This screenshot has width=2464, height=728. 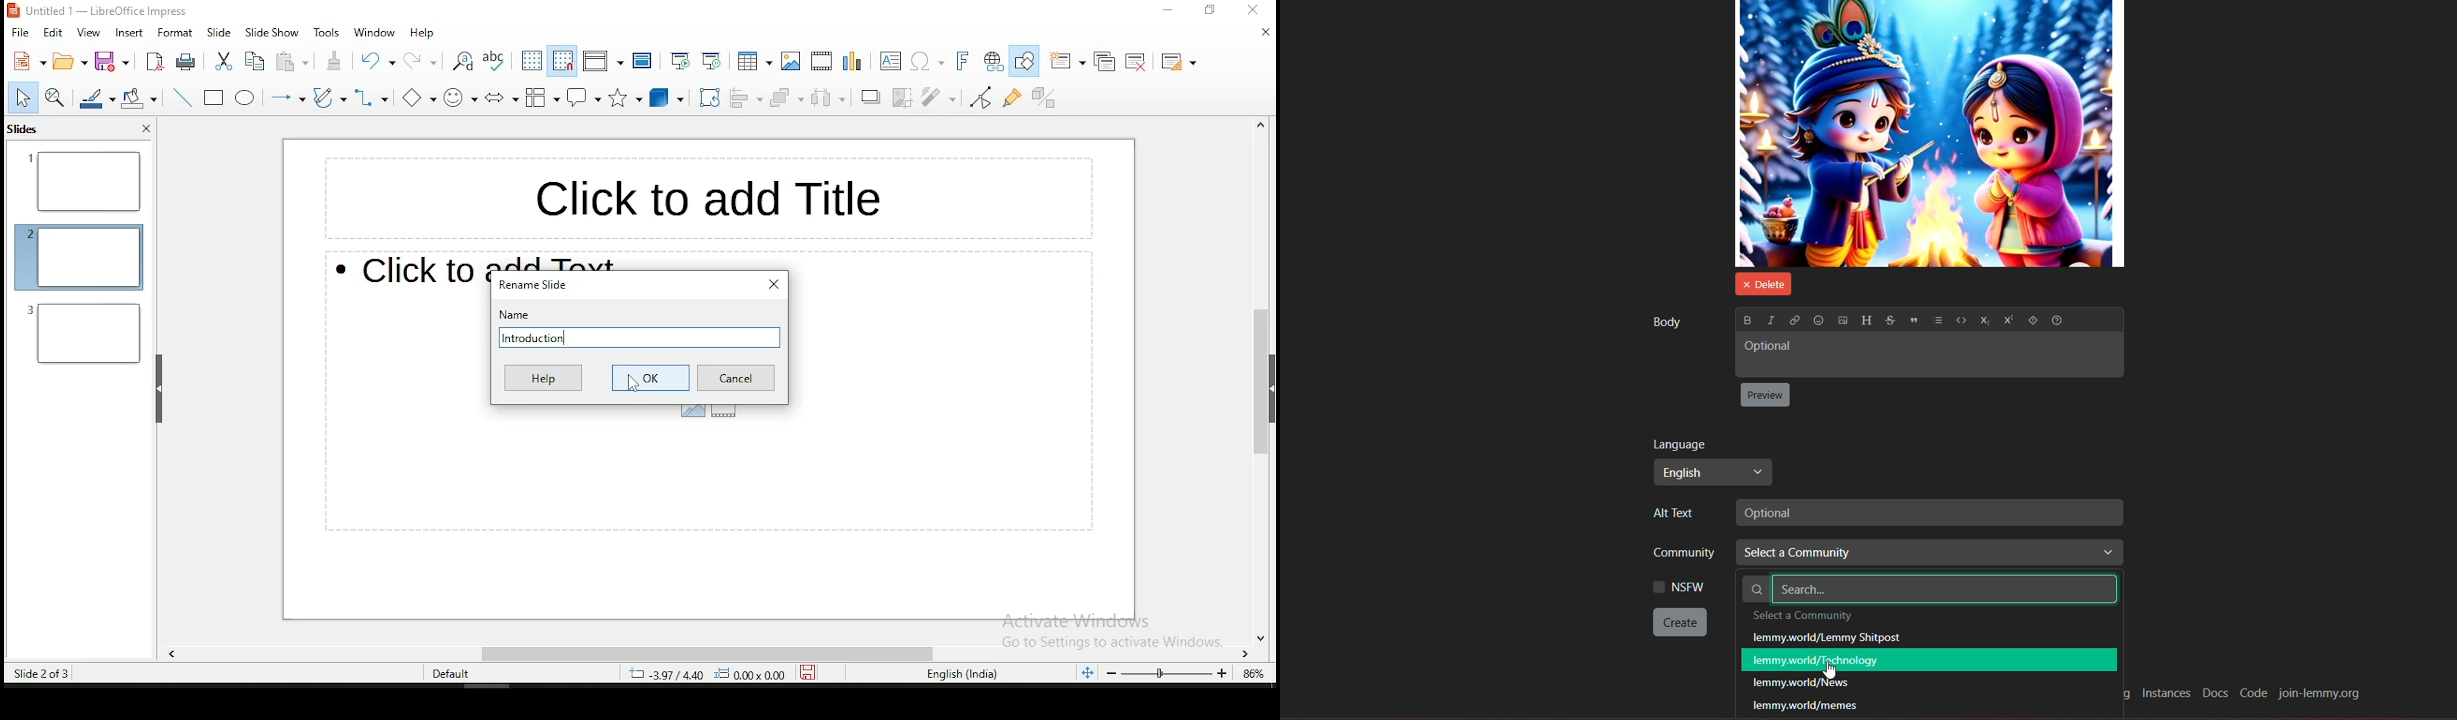 I want to click on tools, so click(x=325, y=32).